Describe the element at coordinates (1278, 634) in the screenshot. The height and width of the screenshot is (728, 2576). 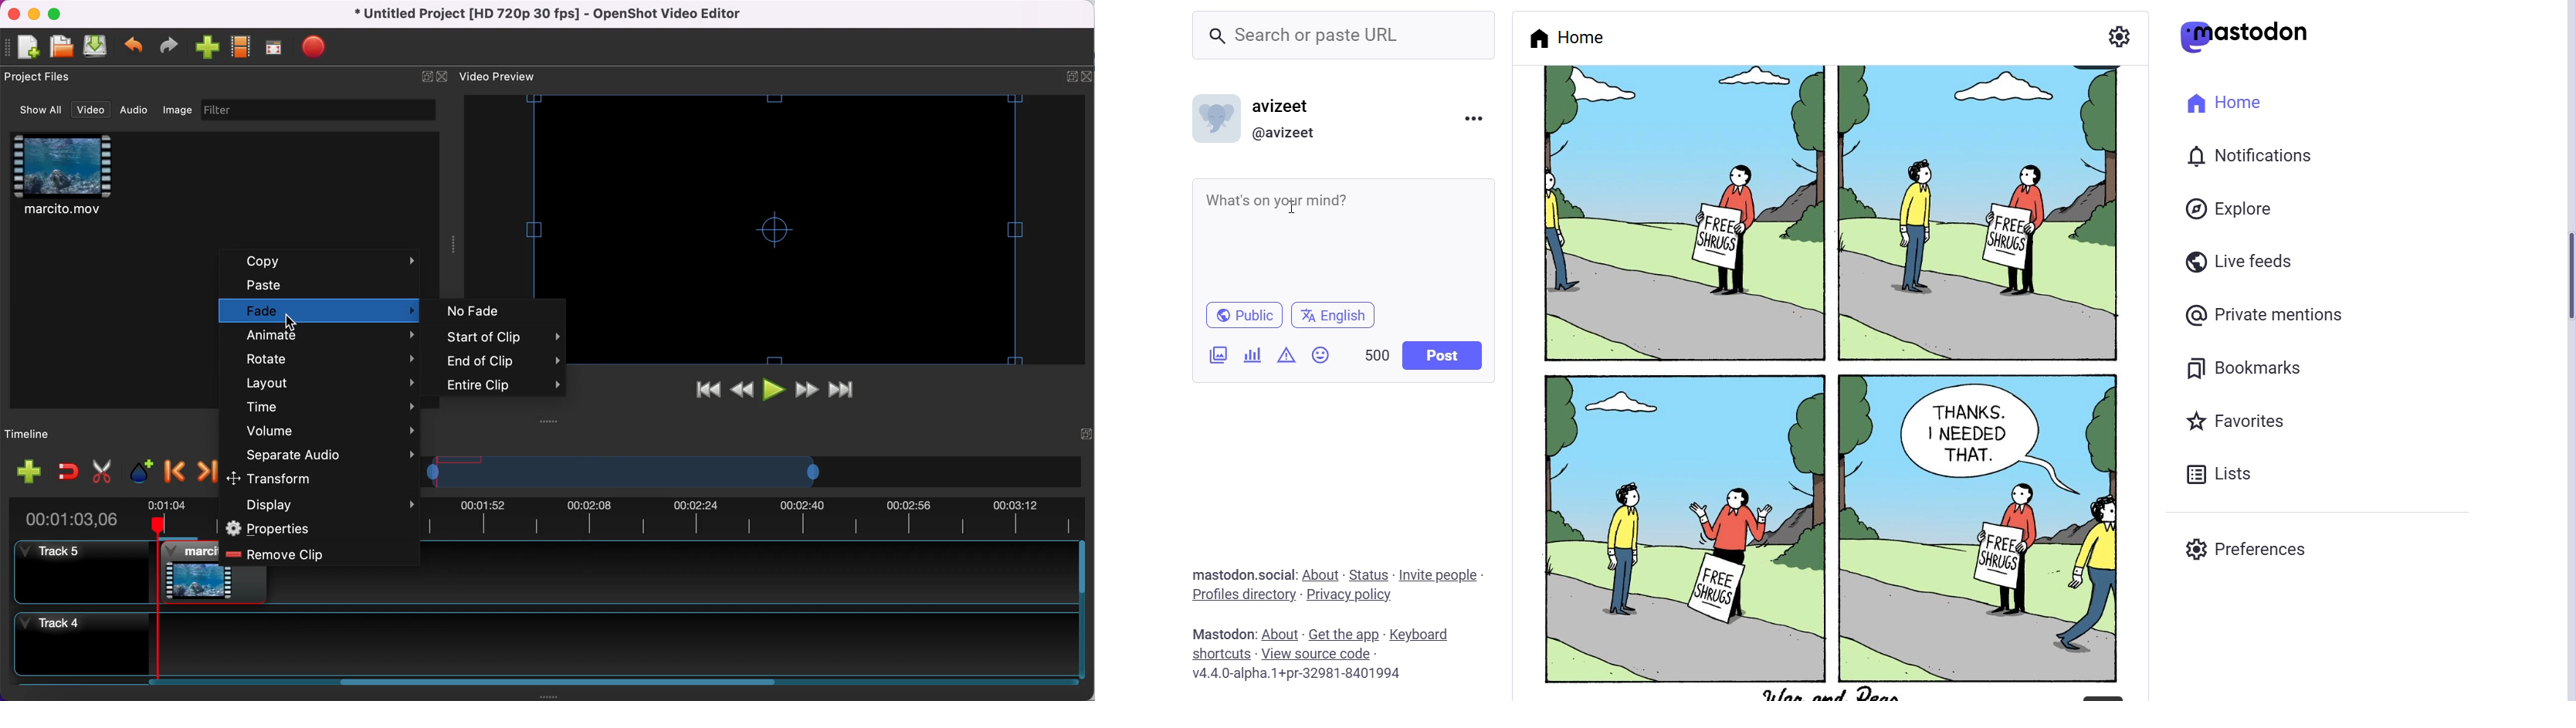
I see `About` at that location.